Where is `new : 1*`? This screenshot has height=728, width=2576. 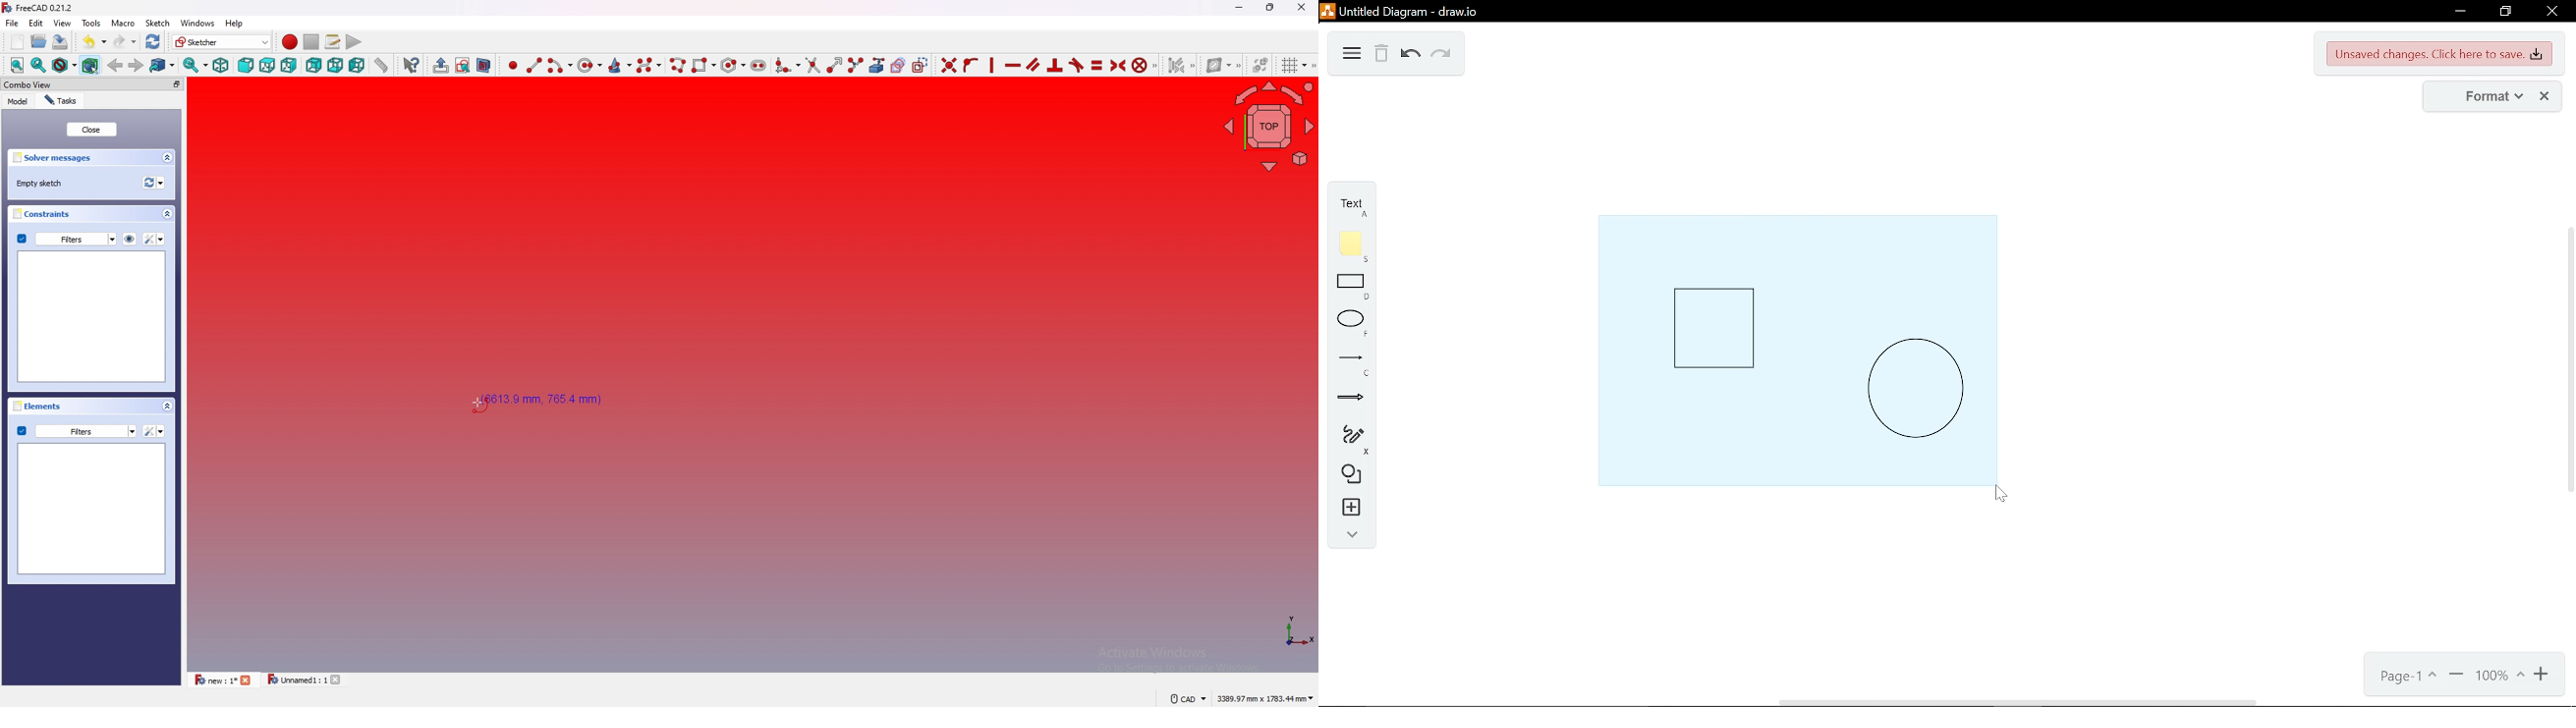
new : 1* is located at coordinates (214, 680).